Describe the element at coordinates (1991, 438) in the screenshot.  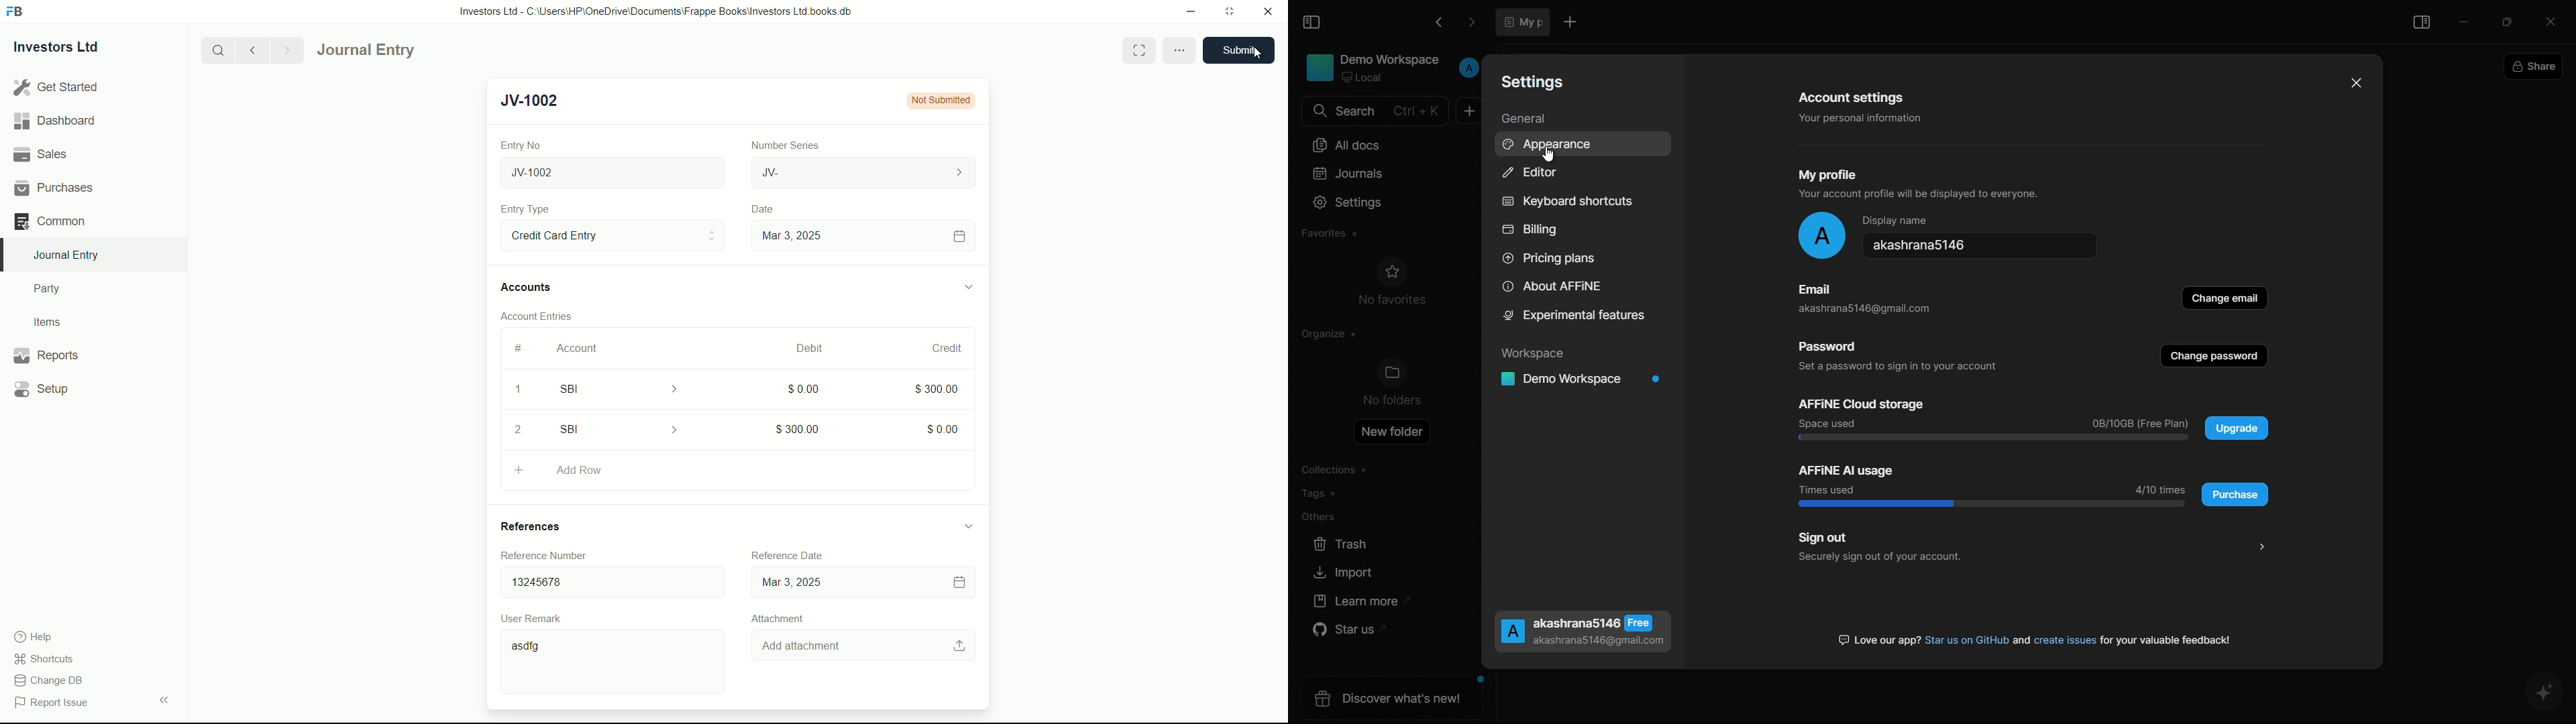
I see `progress bar` at that location.